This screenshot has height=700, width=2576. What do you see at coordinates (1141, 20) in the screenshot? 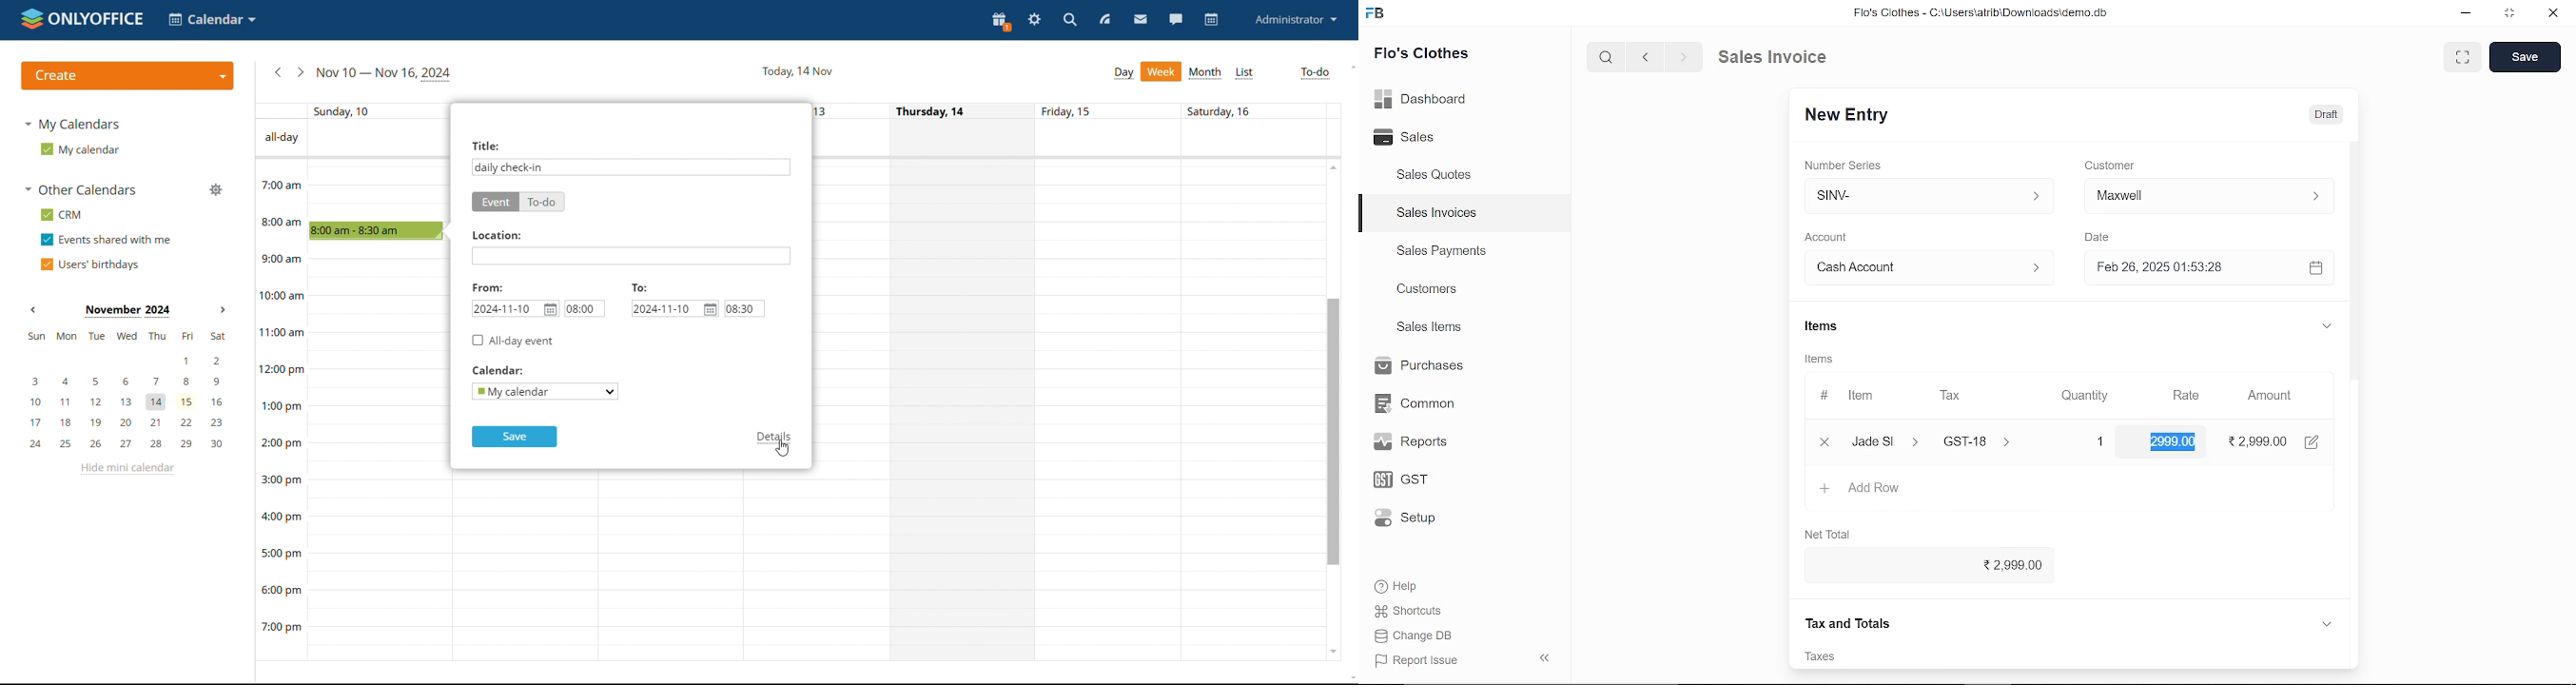
I see `mail` at bounding box center [1141, 20].